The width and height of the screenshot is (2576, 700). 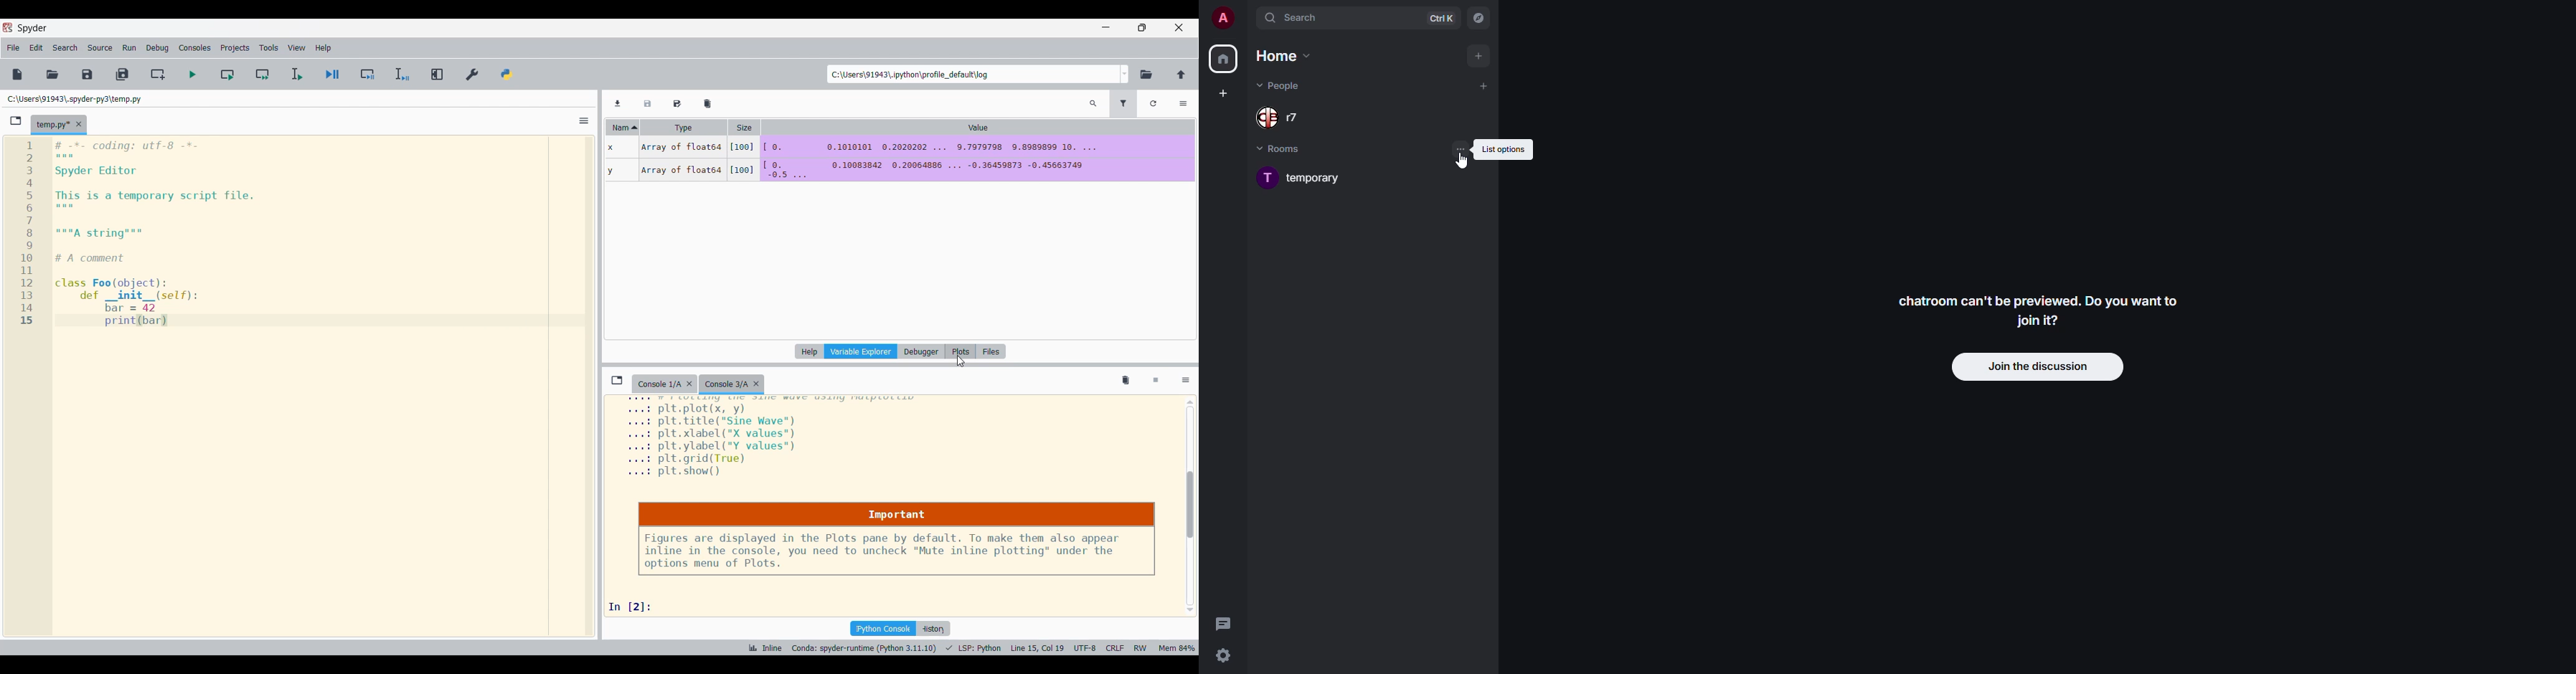 I want to click on threads, so click(x=1225, y=623).